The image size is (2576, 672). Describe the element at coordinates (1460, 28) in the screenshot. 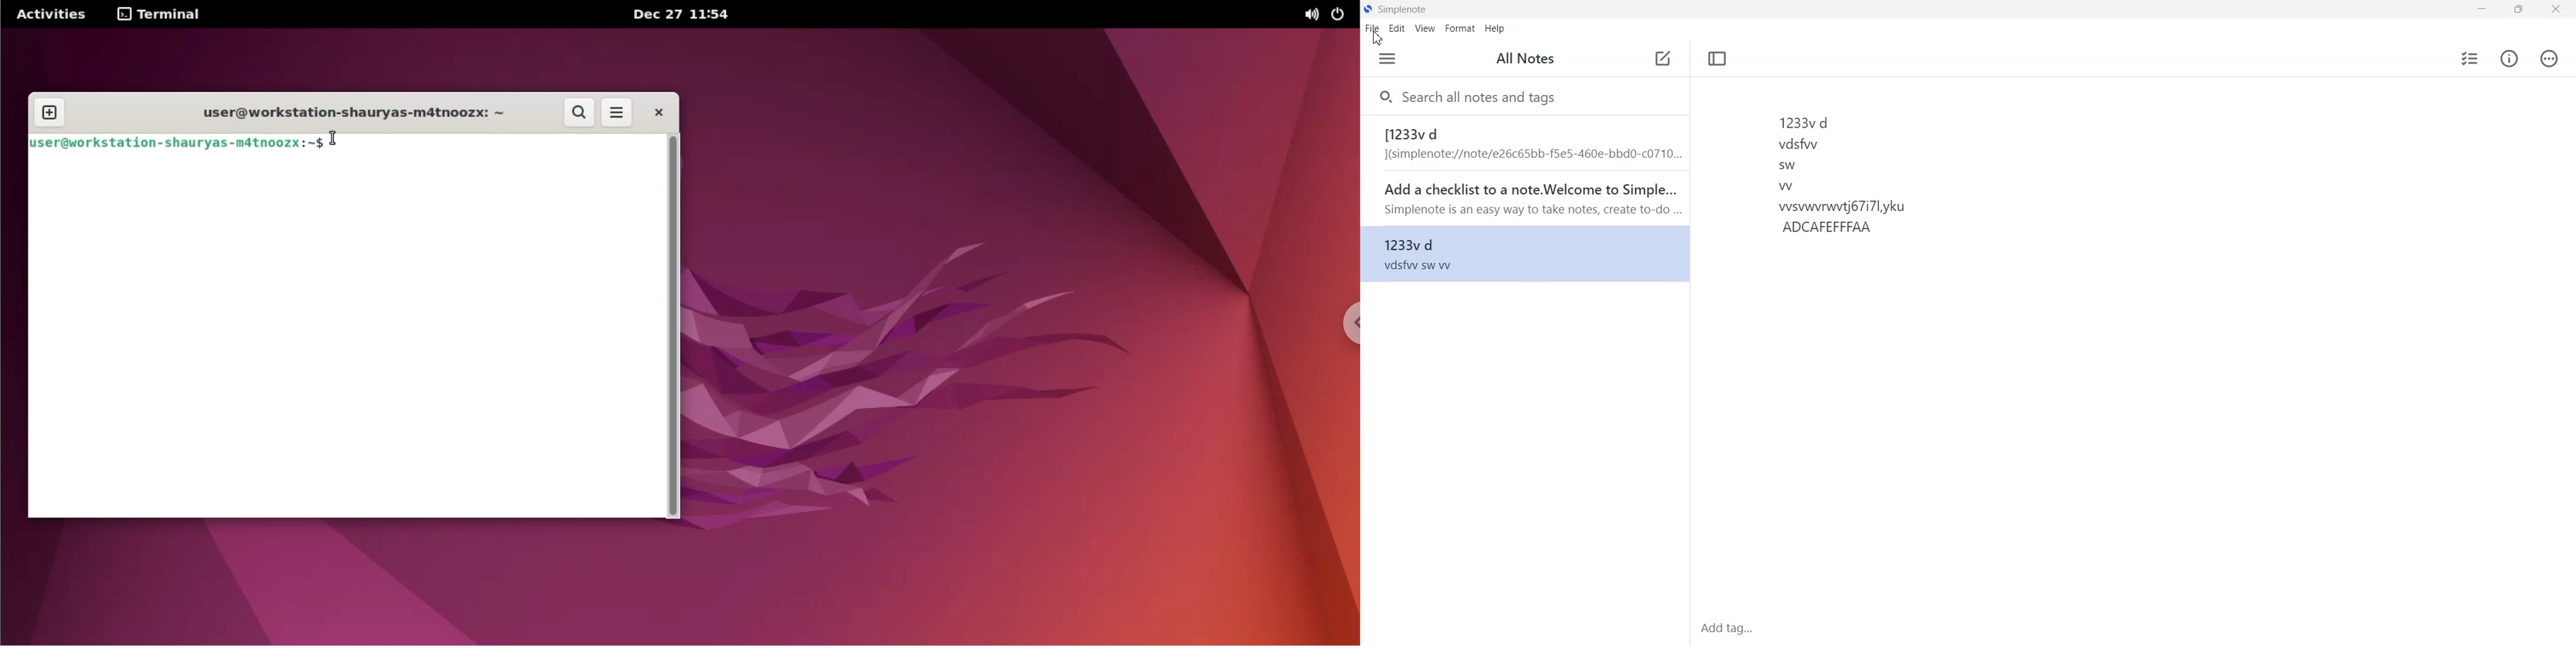

I see `Format` at that location.